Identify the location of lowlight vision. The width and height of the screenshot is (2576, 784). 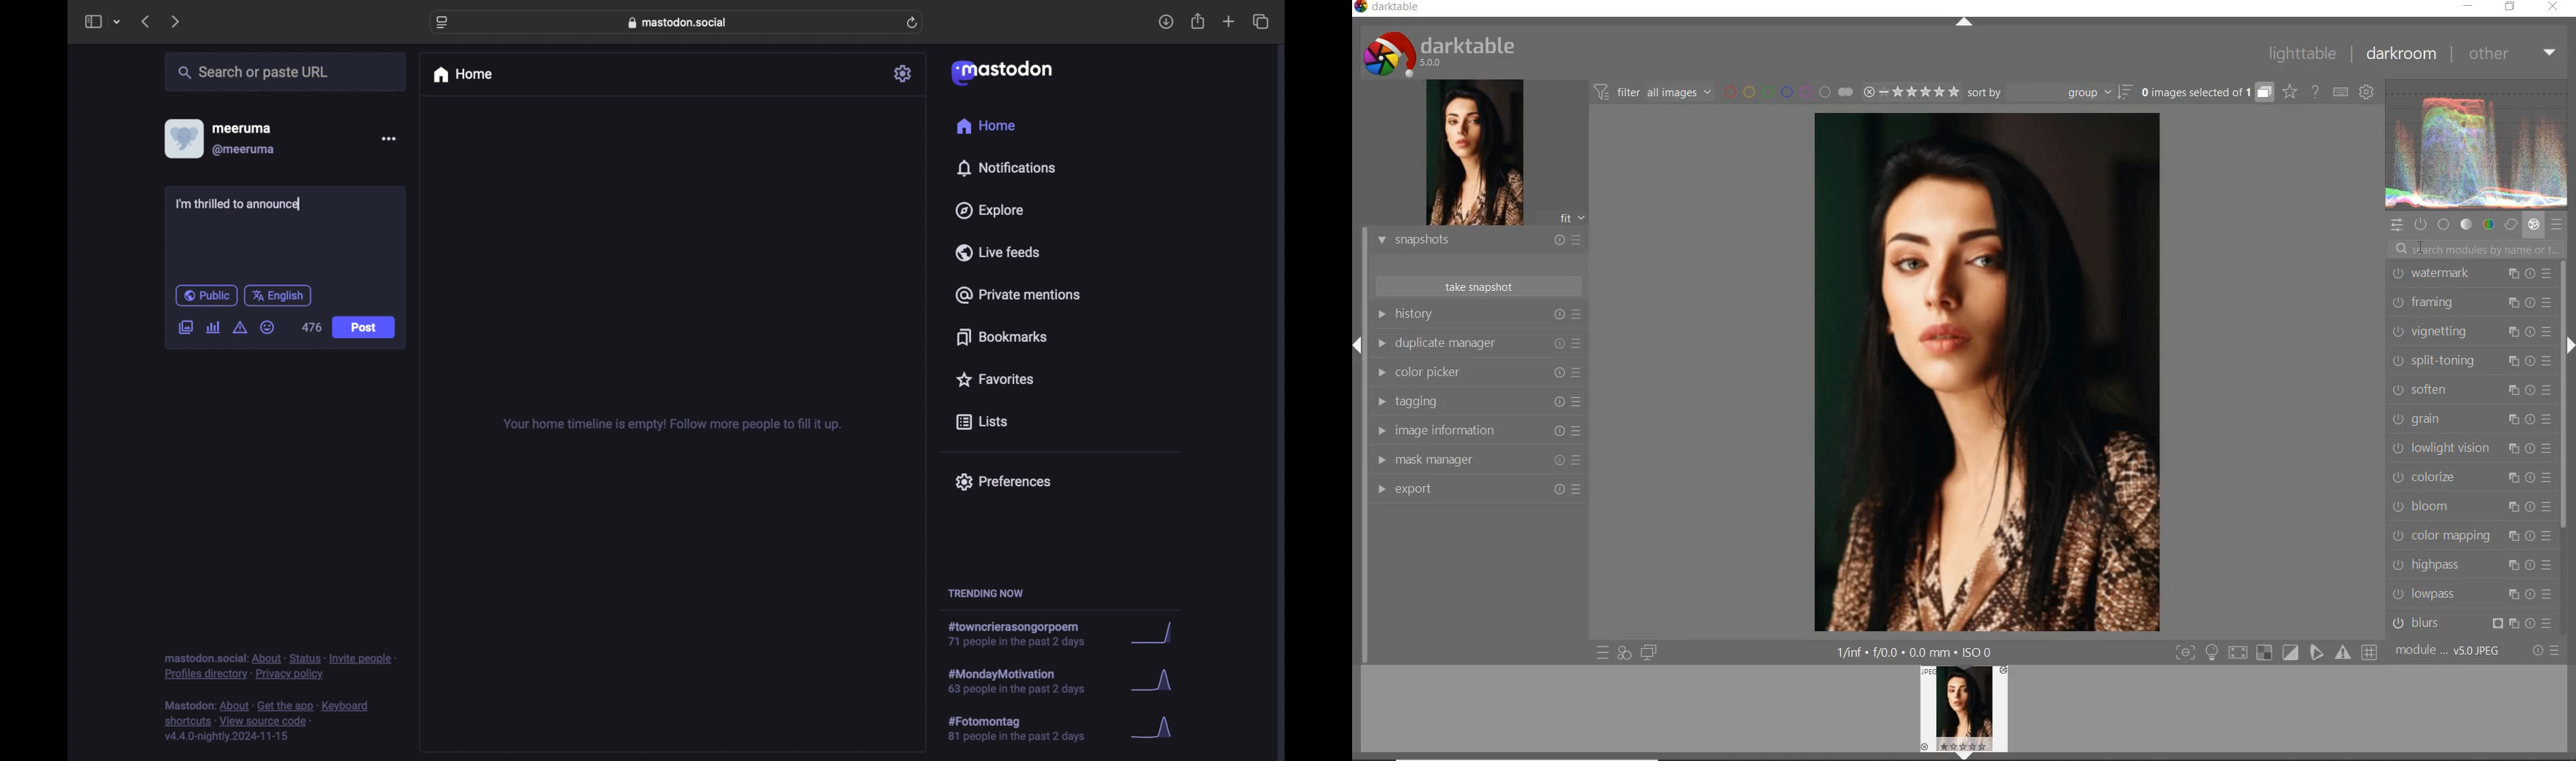
(2469, 448).